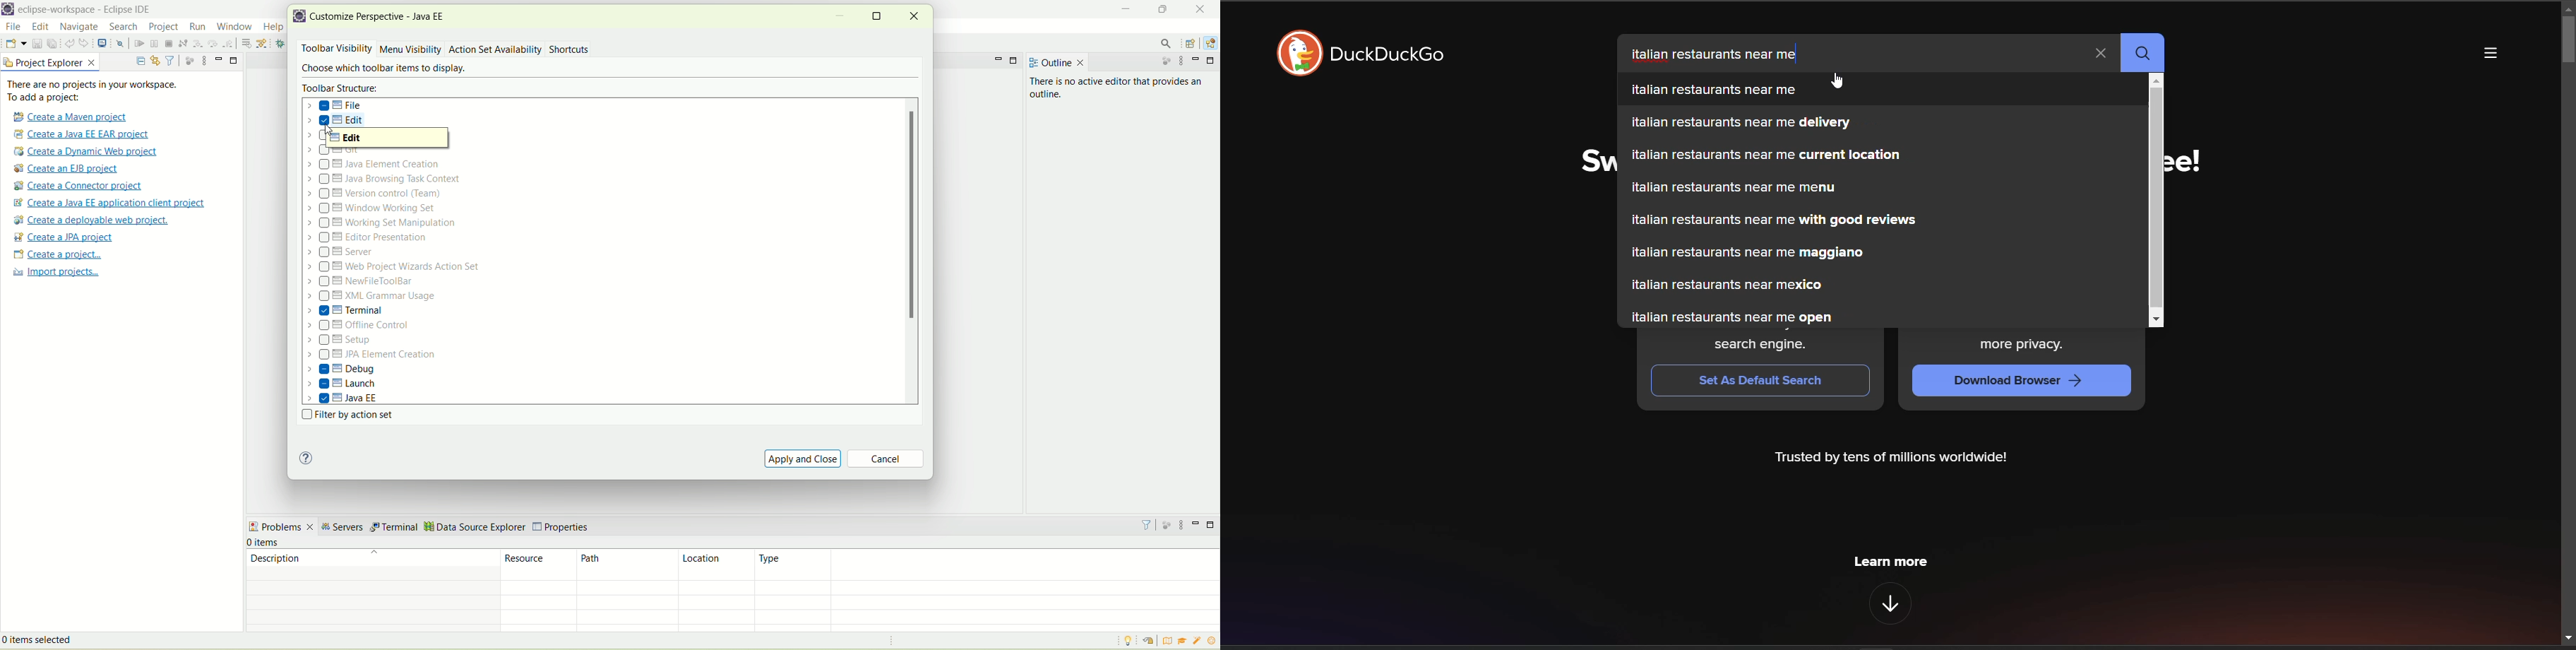  I want to click on terminal, so click(394, 527).